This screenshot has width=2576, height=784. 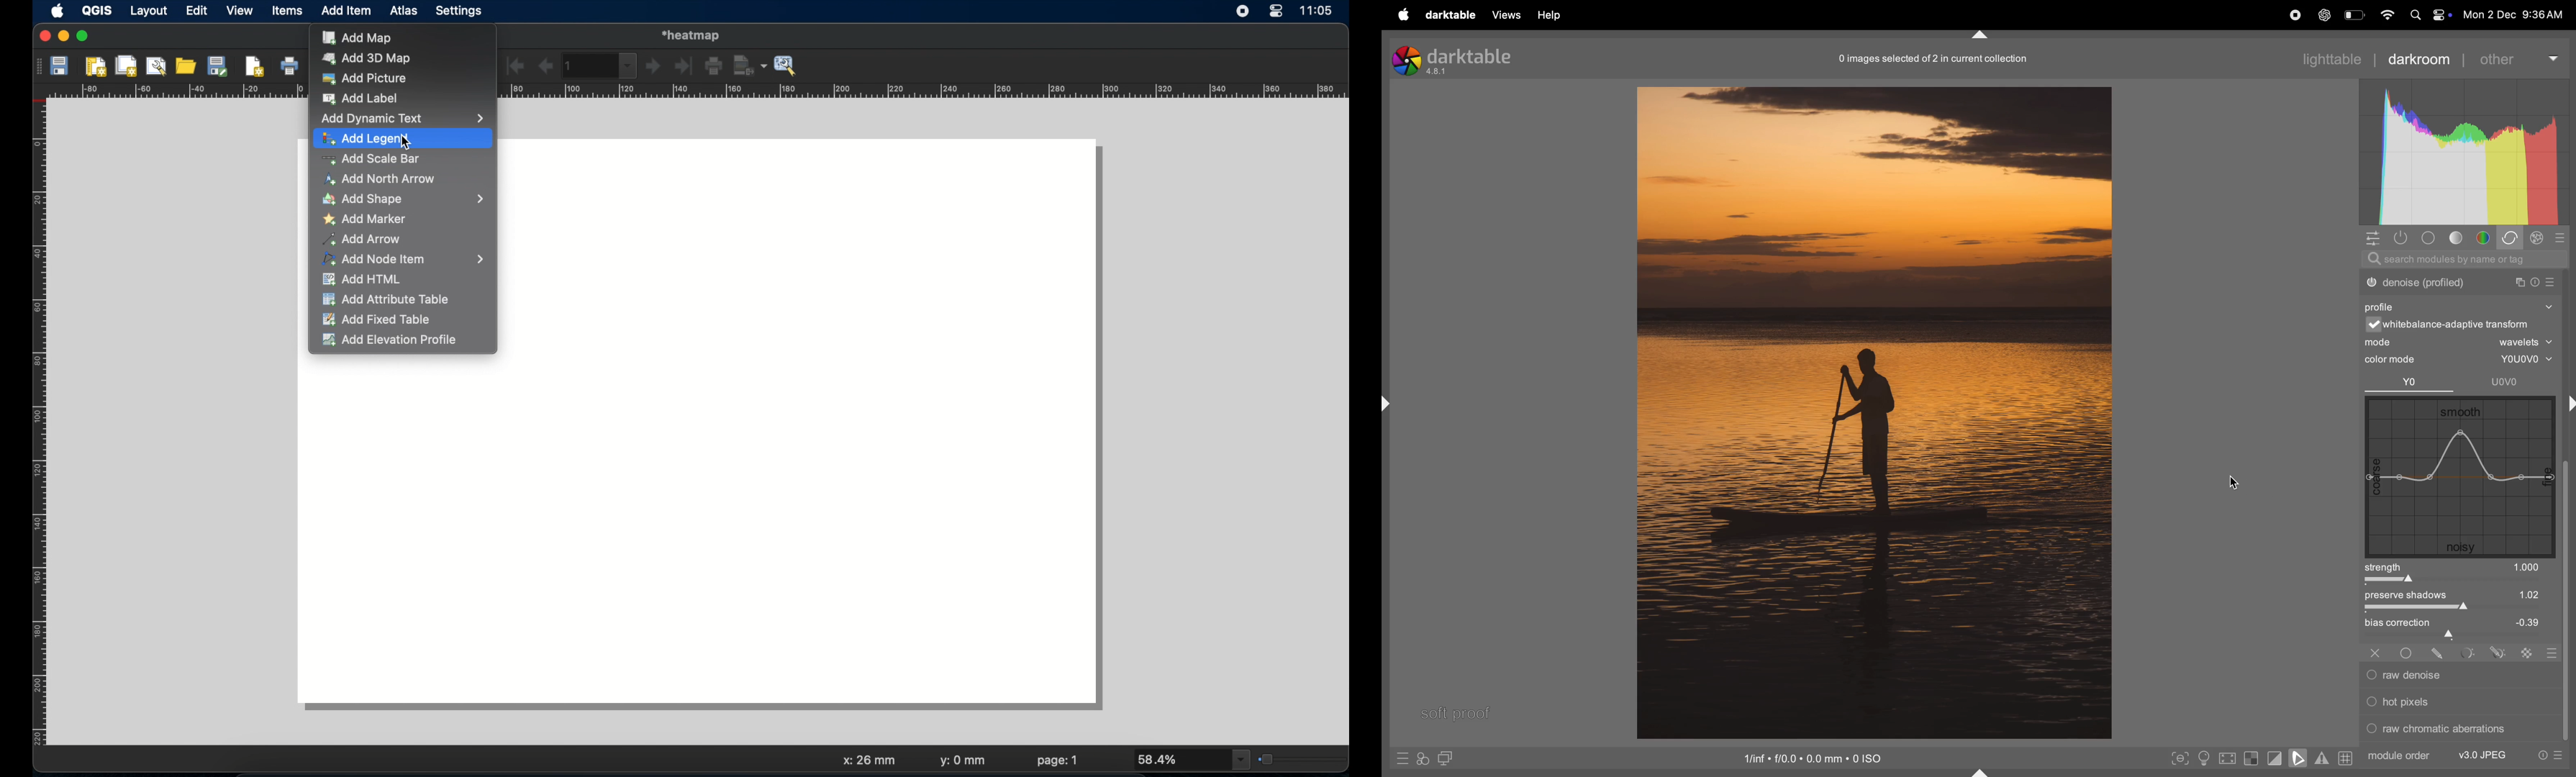 What do you see at coordinates (2203, 758) in the screenshot?
I see `toggle iso` at bounding box center [2203, 758].